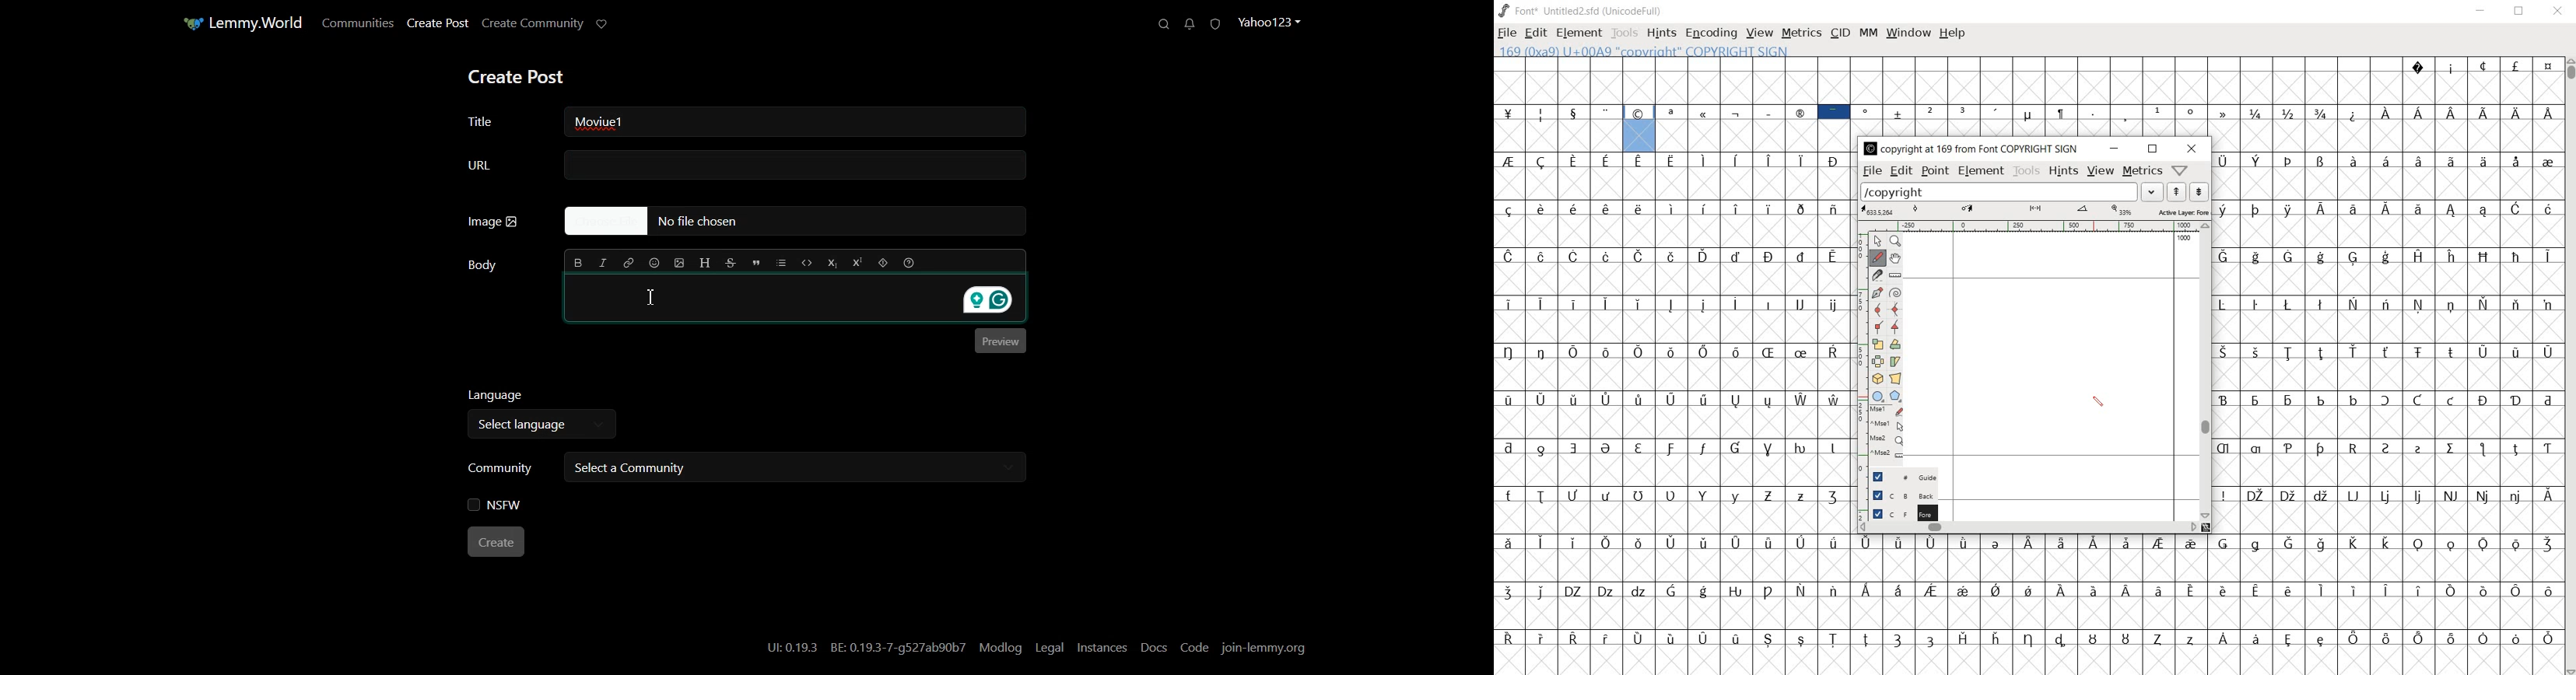 This screenshot has height=700, width=2576. What do you see at coordinates (2195, 148) in the screenshot?
I see `close` at bounding box center [2195, 148].